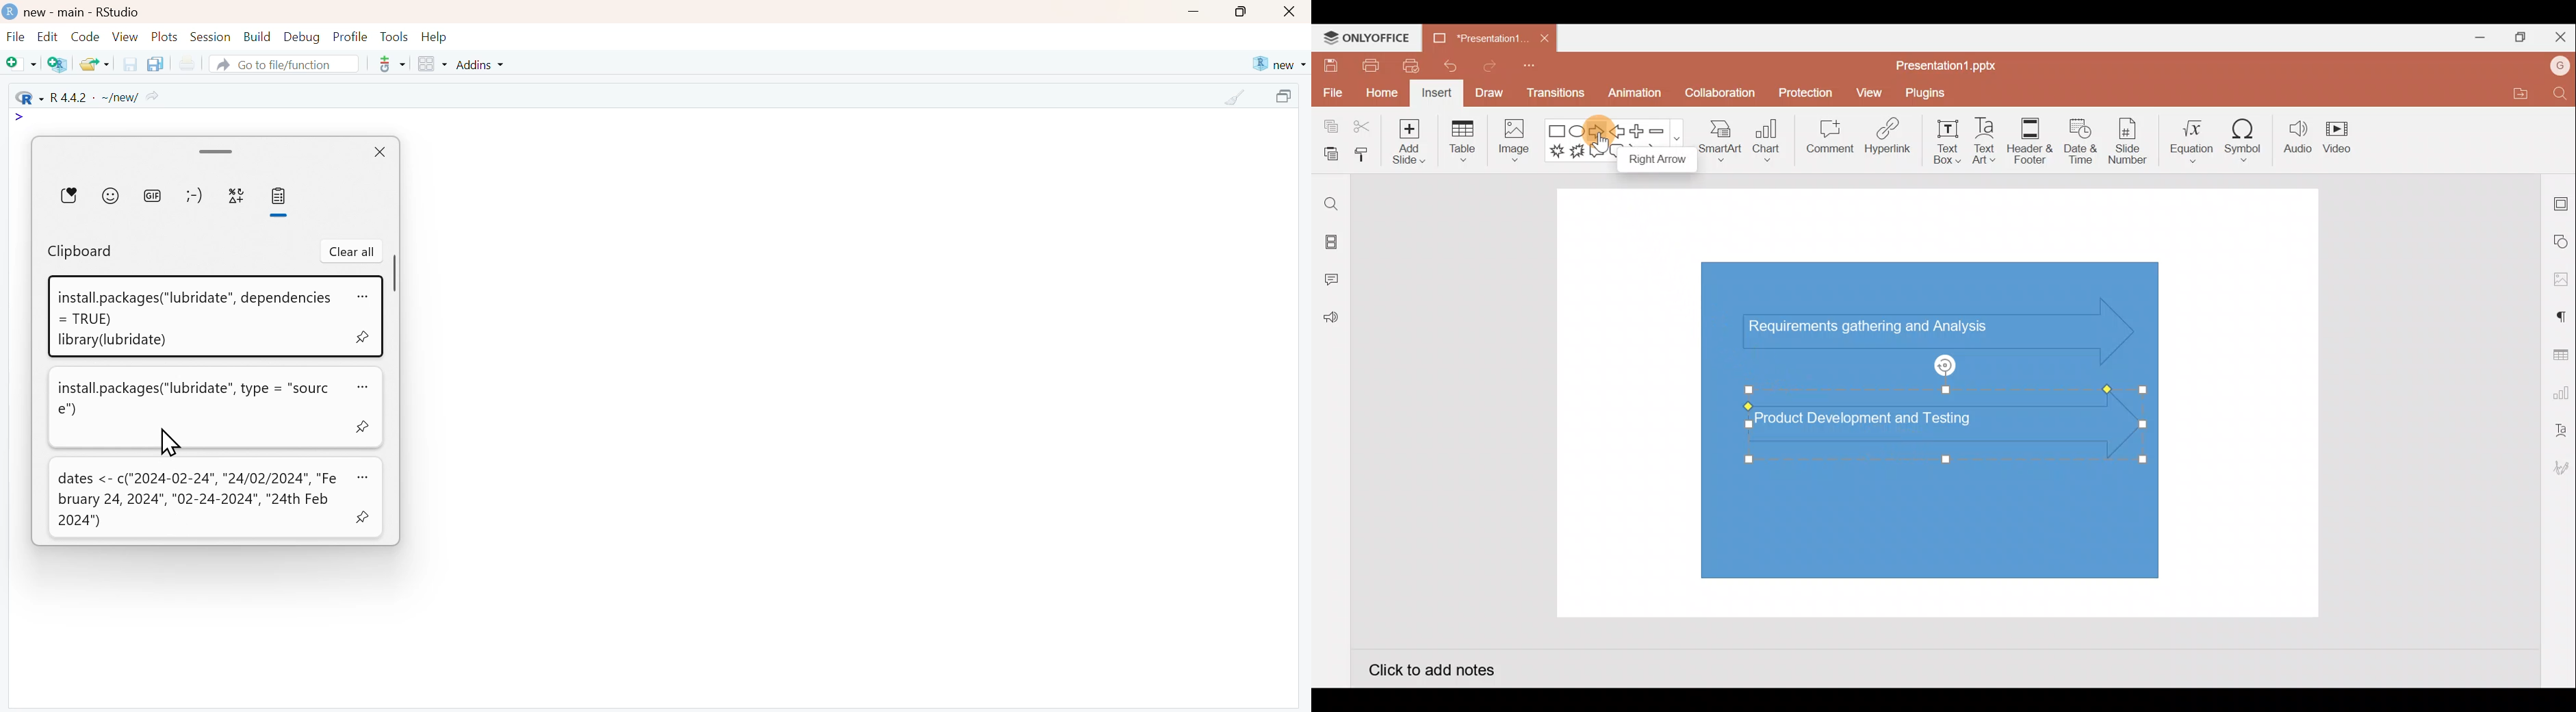 The height and width of the screenshot is (728, 2576). I want to click on Clear all, so click(352, 252).